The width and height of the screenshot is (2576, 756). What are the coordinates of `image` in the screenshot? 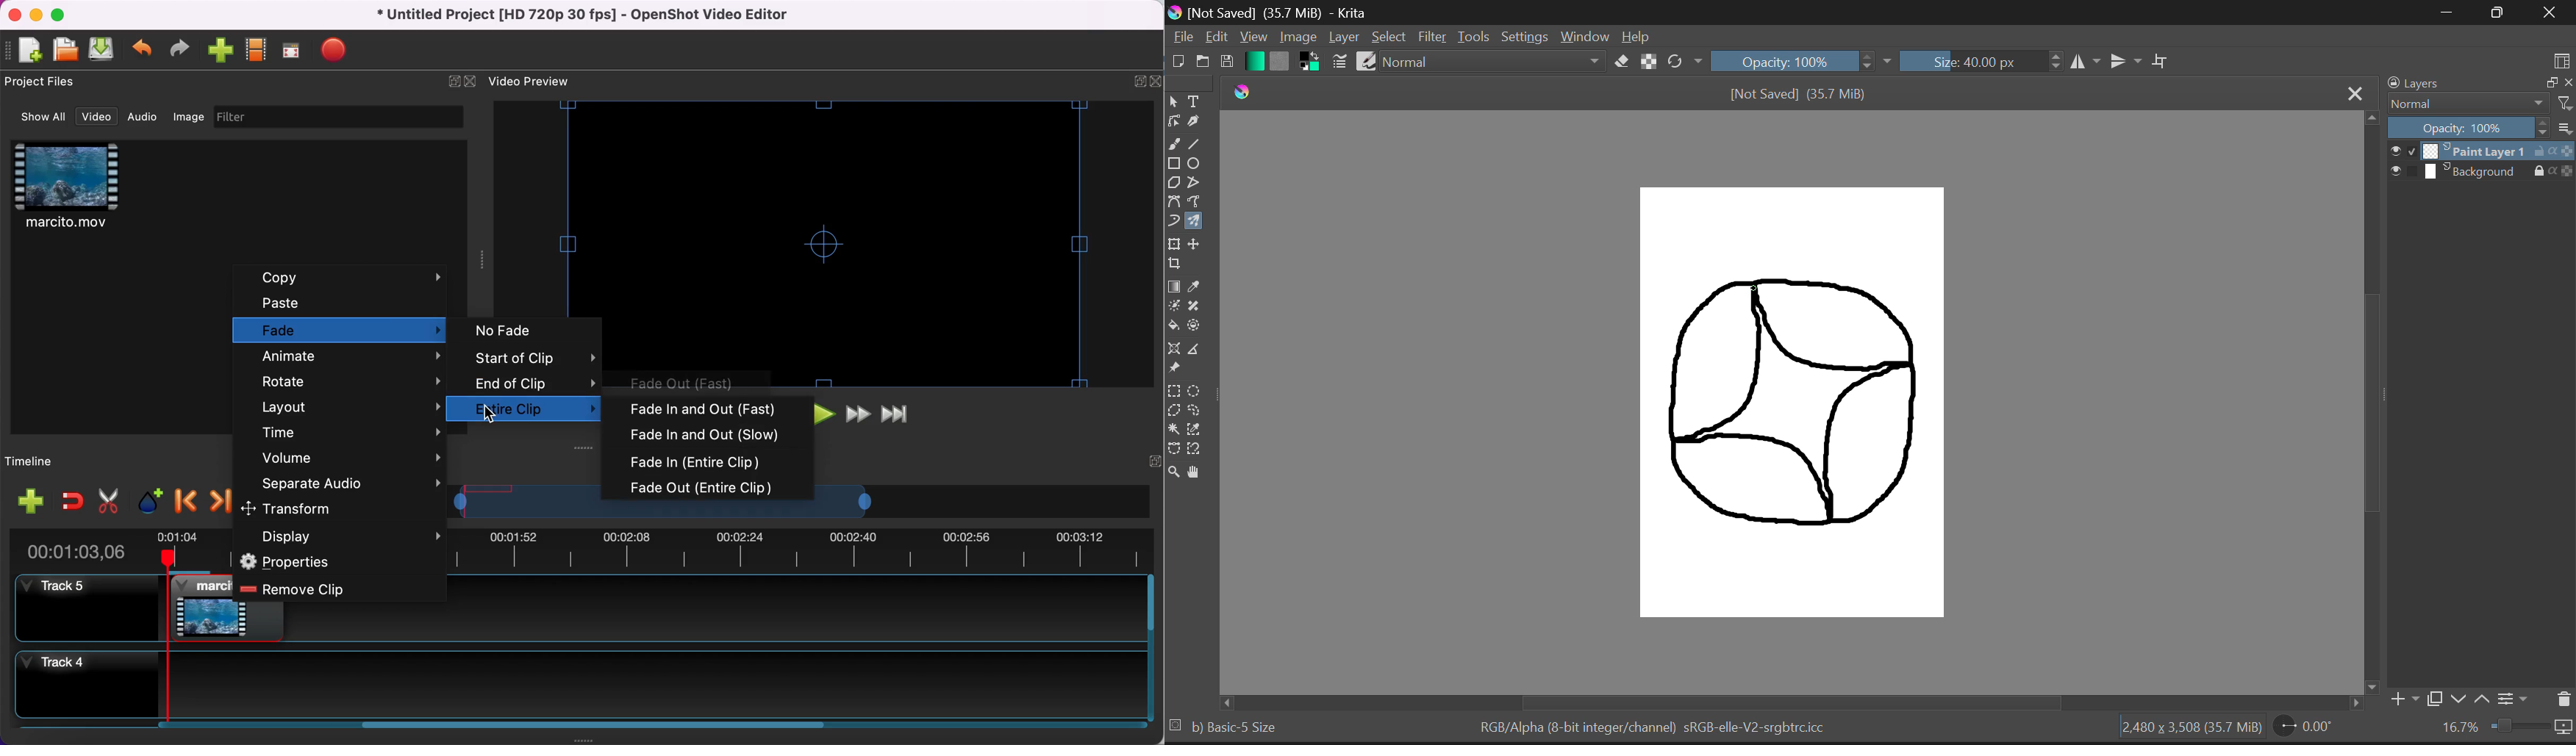 It's located at (185, 116).